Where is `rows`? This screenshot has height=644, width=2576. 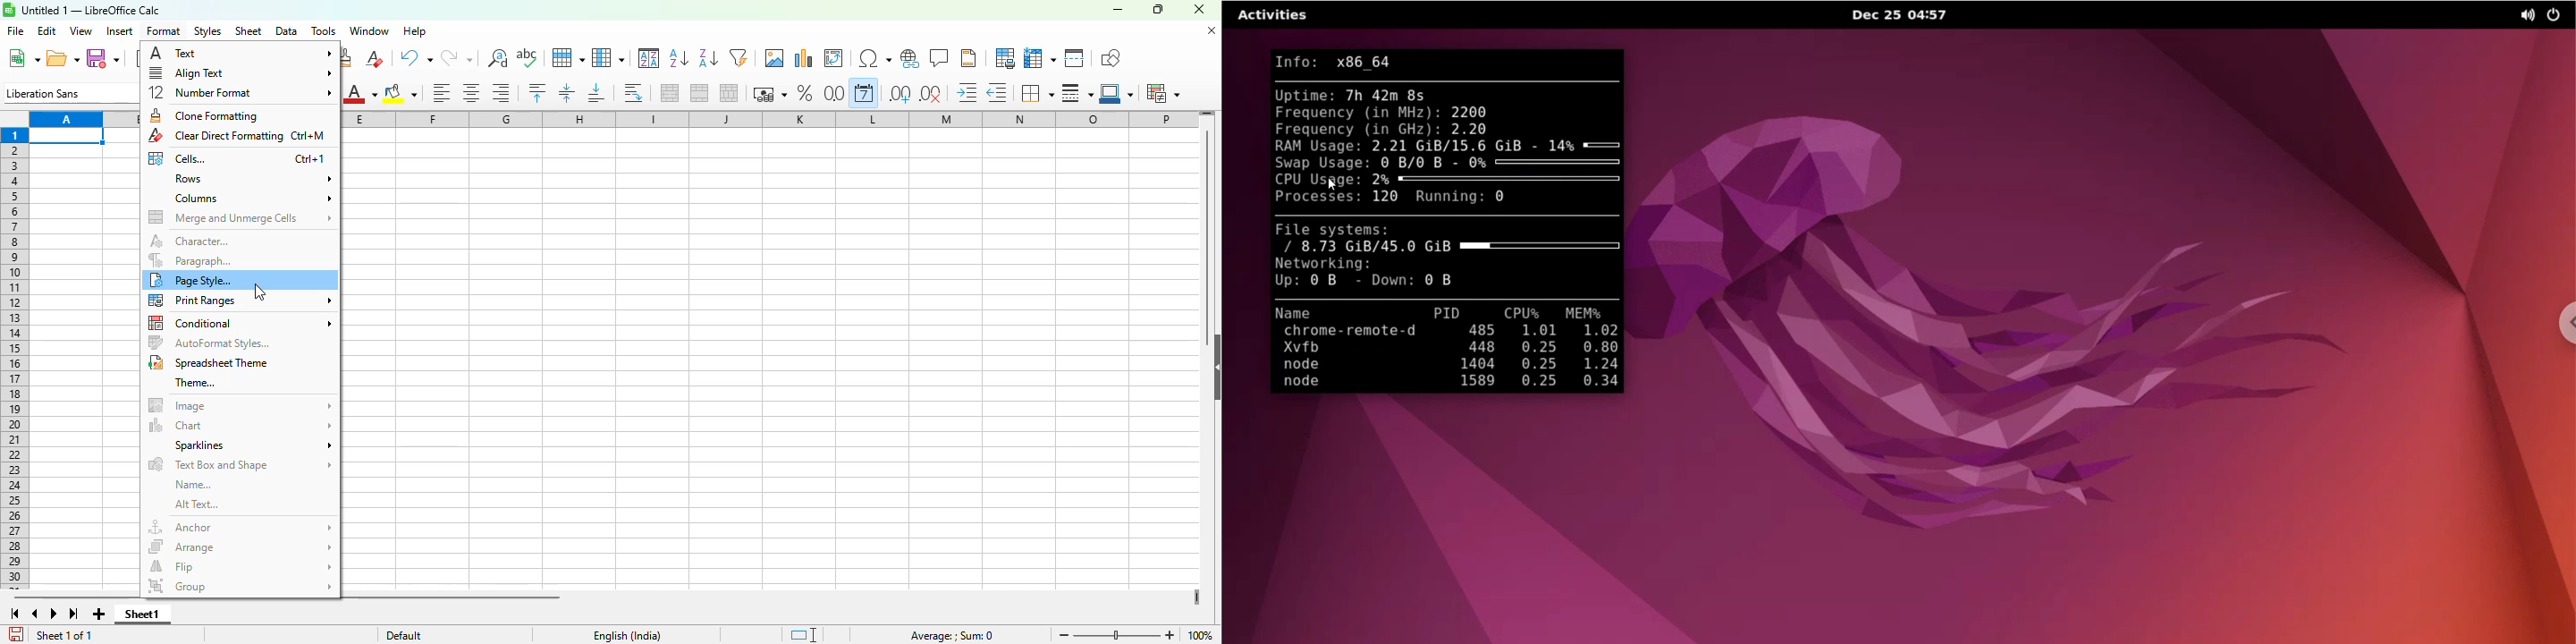 rows is located at coordinates (252, 179).